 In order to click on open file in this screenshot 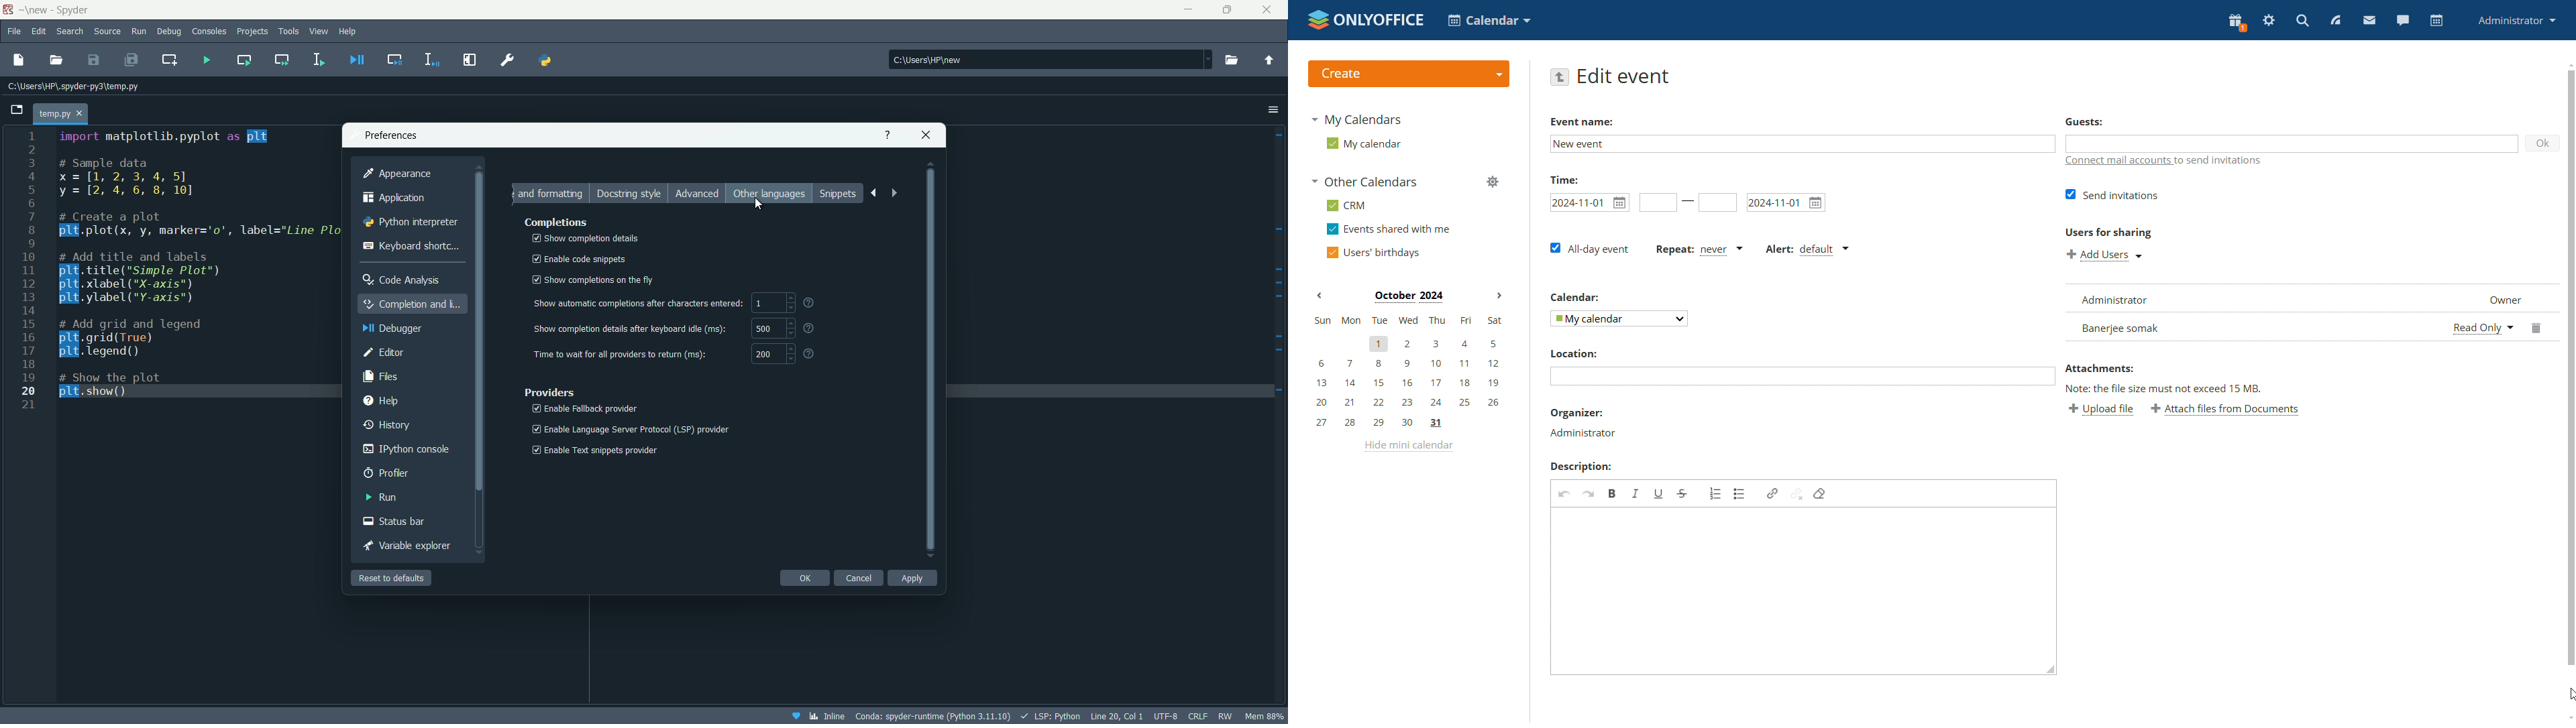, I will do `click(57, 60)`.